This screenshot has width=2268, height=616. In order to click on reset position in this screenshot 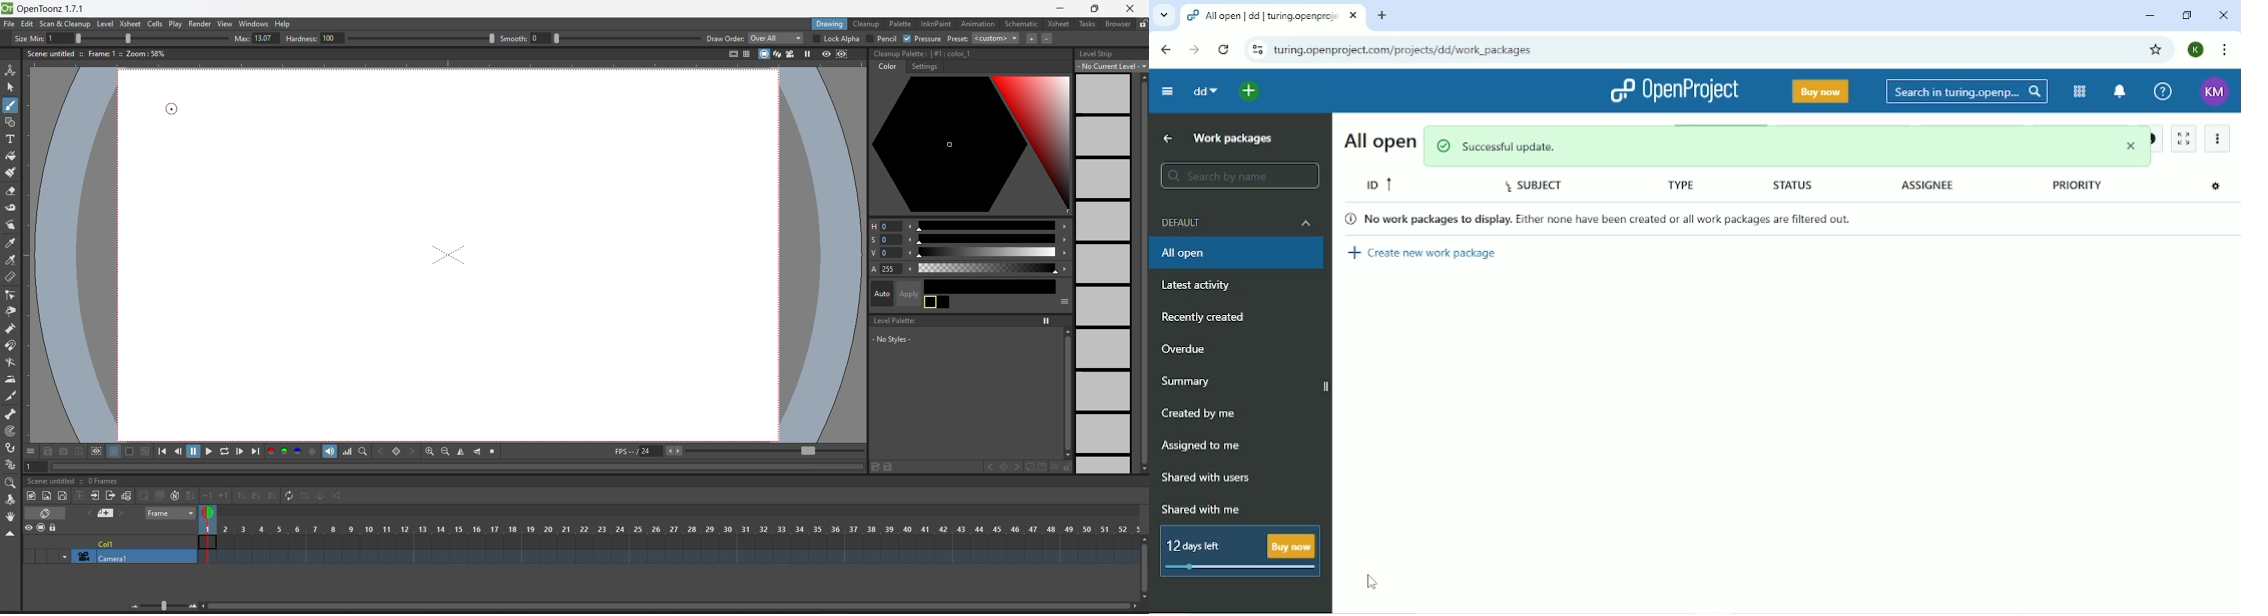, I will do `click(1115, 39)`.